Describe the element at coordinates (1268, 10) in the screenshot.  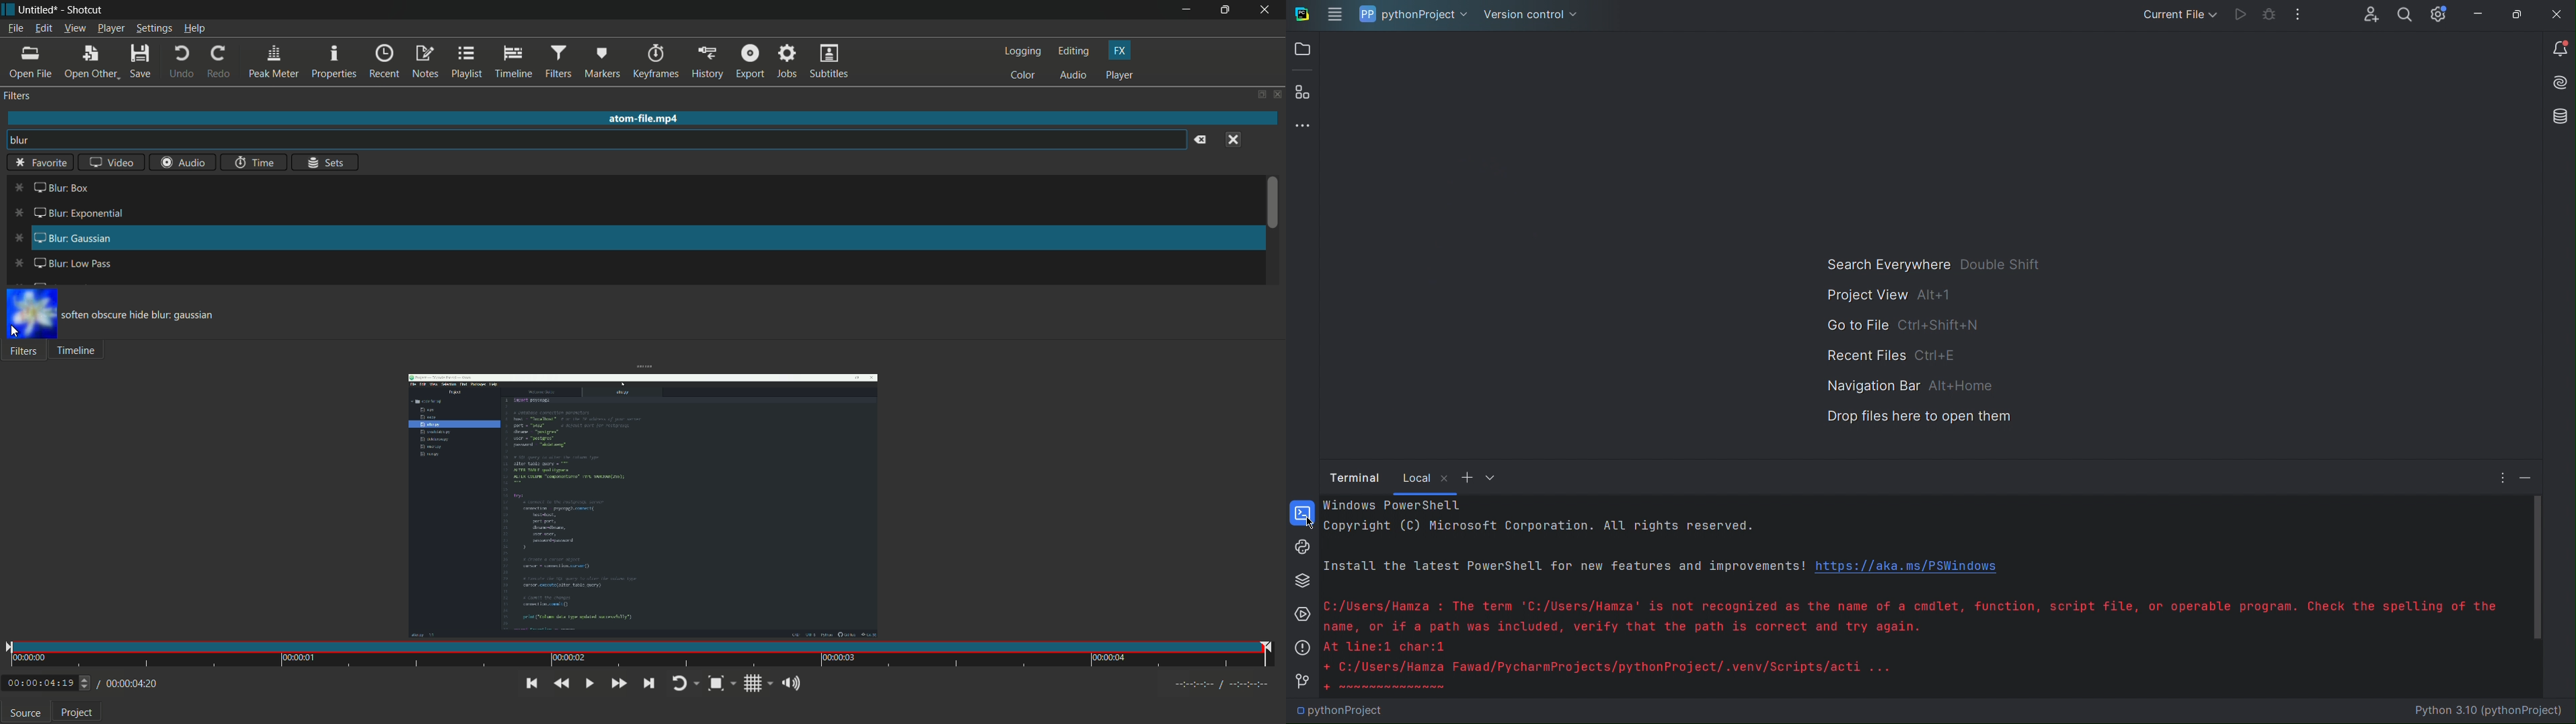
I see `close app` at that location.